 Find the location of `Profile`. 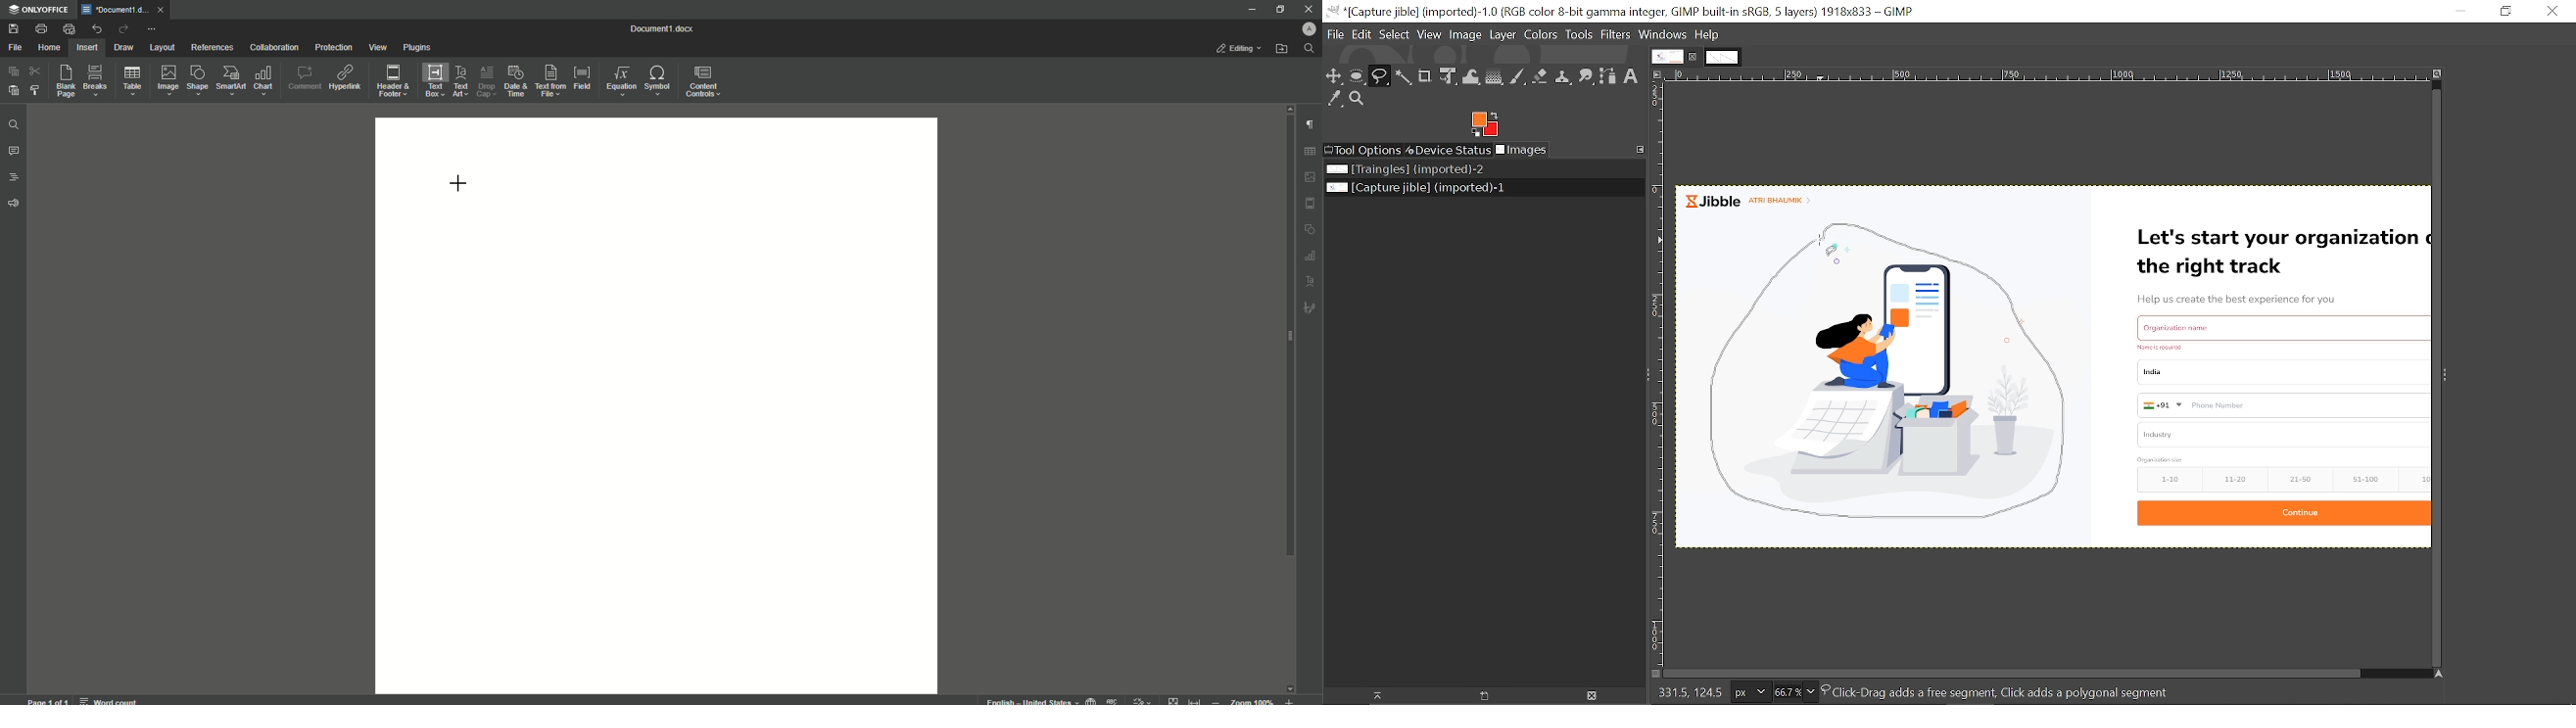

Profile is located at coordinates (1306, 29).